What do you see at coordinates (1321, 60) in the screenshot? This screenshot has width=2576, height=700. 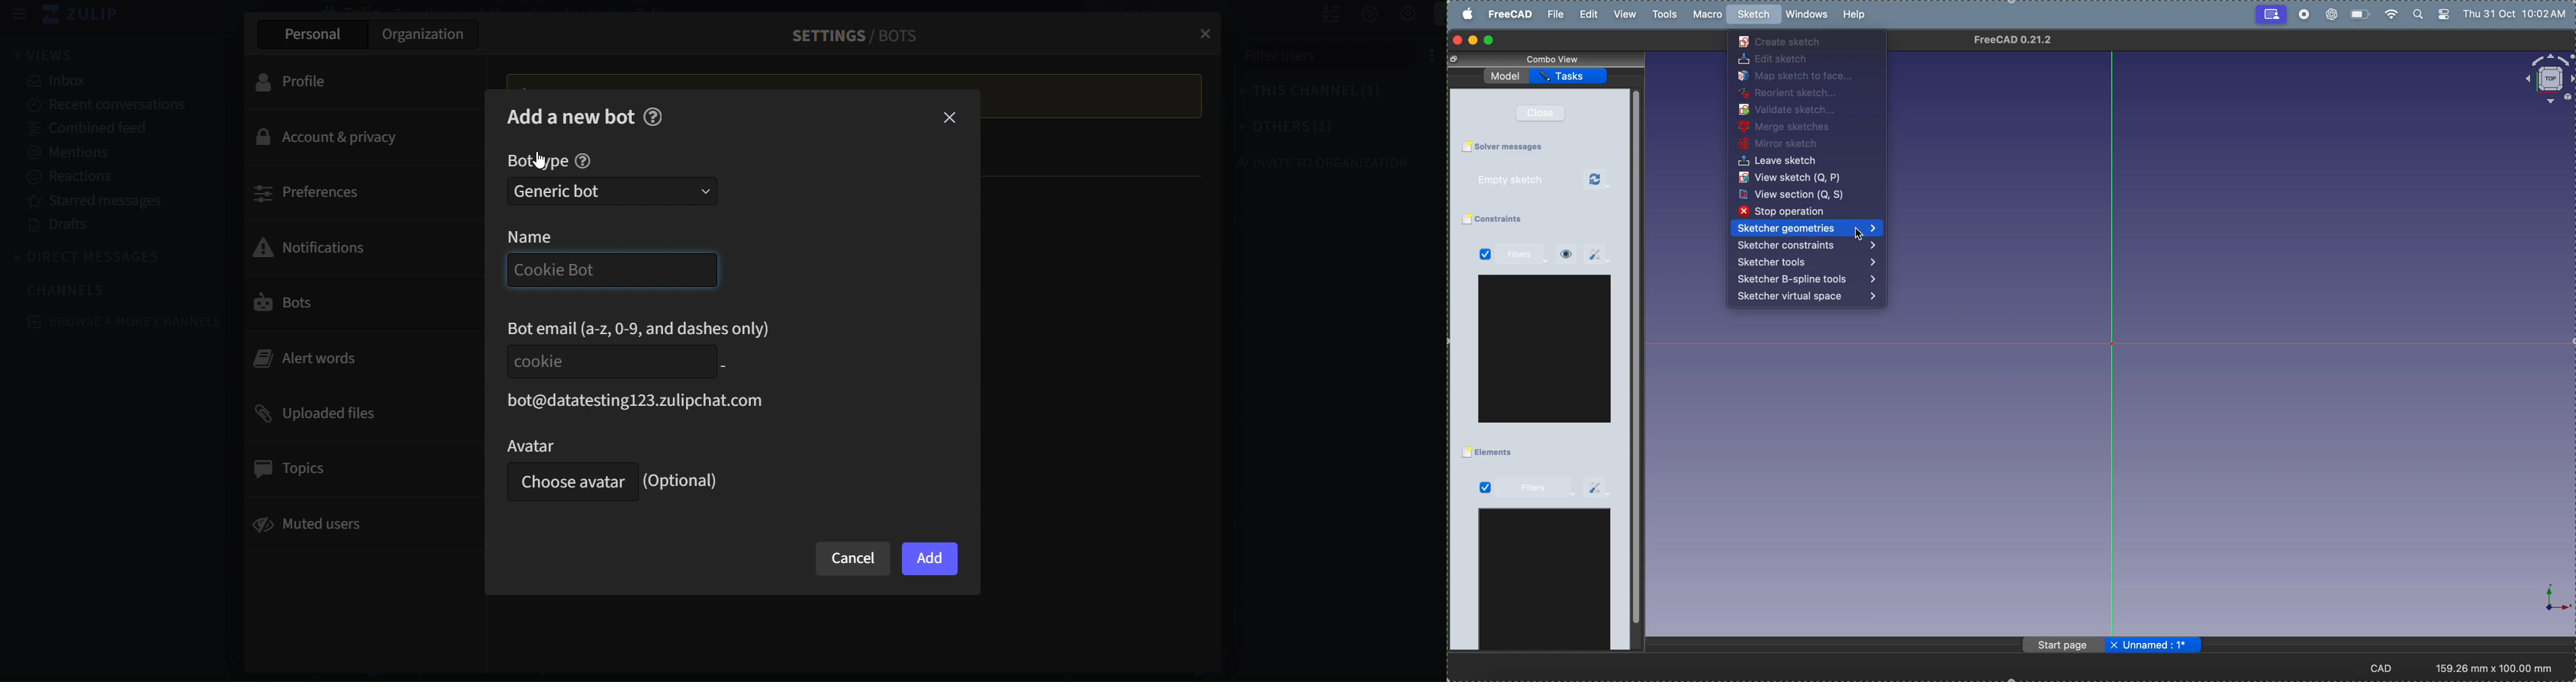 I see `filter users` at bounding box center [1321, 60].